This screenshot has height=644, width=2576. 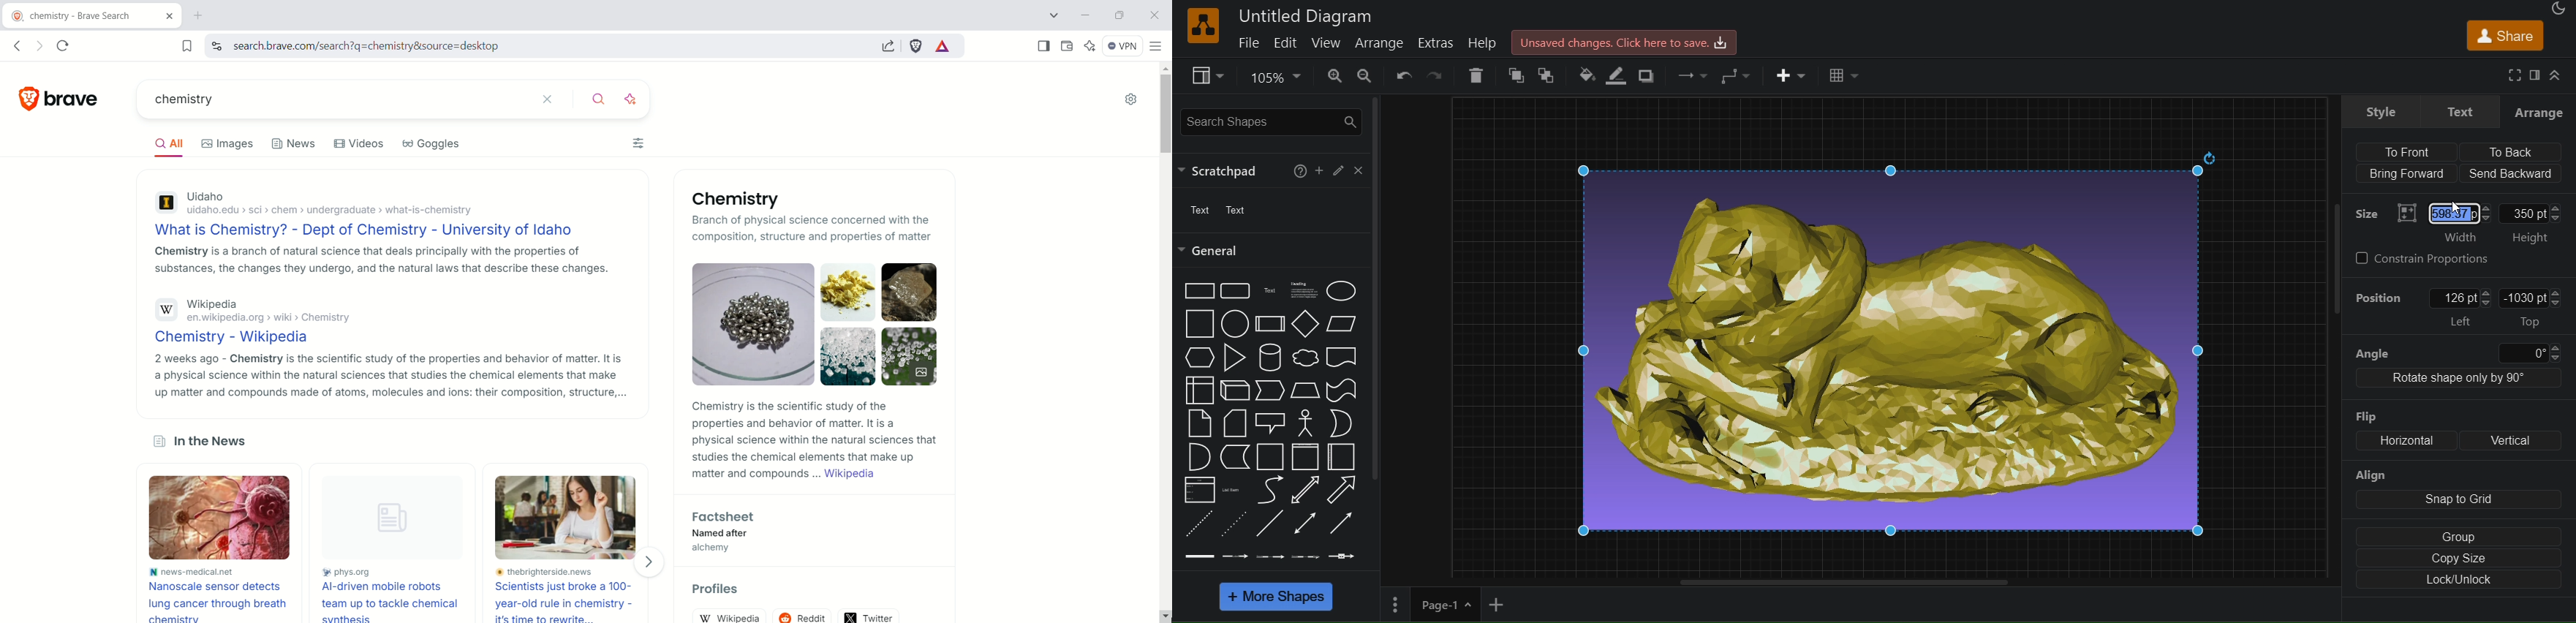 I want to click on fullscreen, so click(x=2515, y=75).